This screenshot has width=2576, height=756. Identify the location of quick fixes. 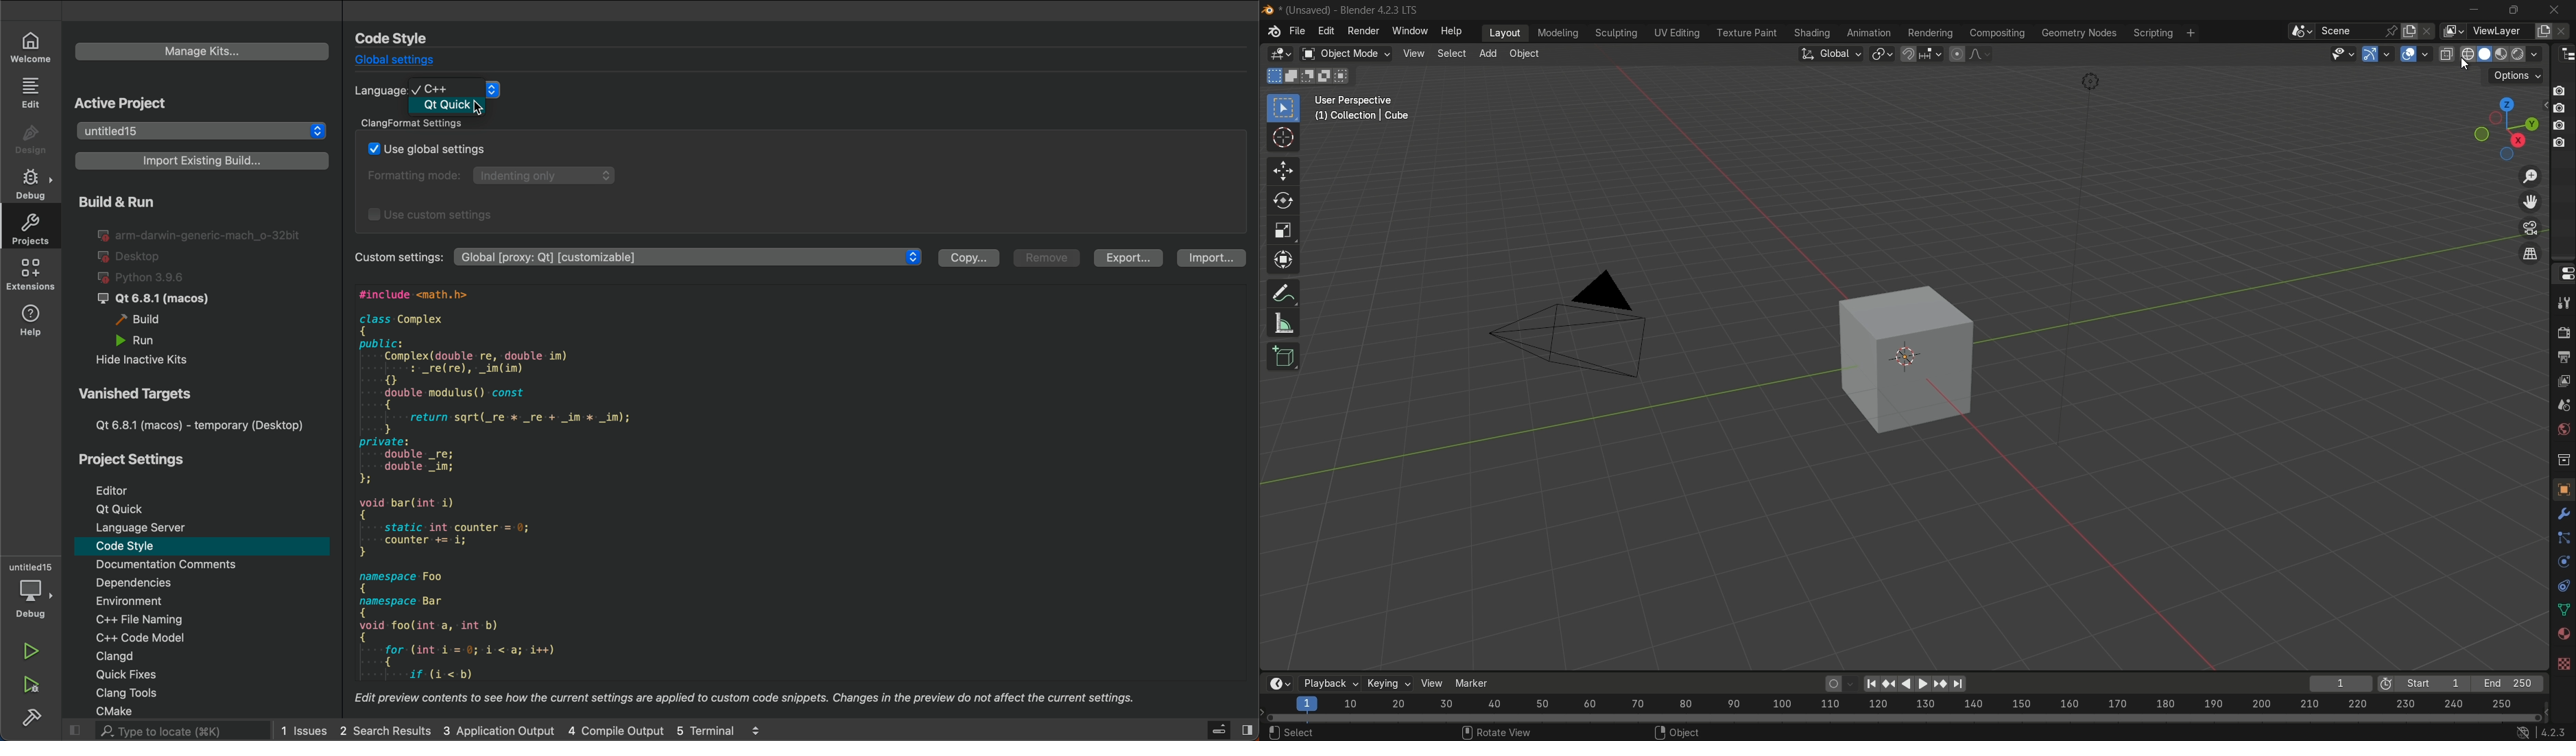
(139, 675).